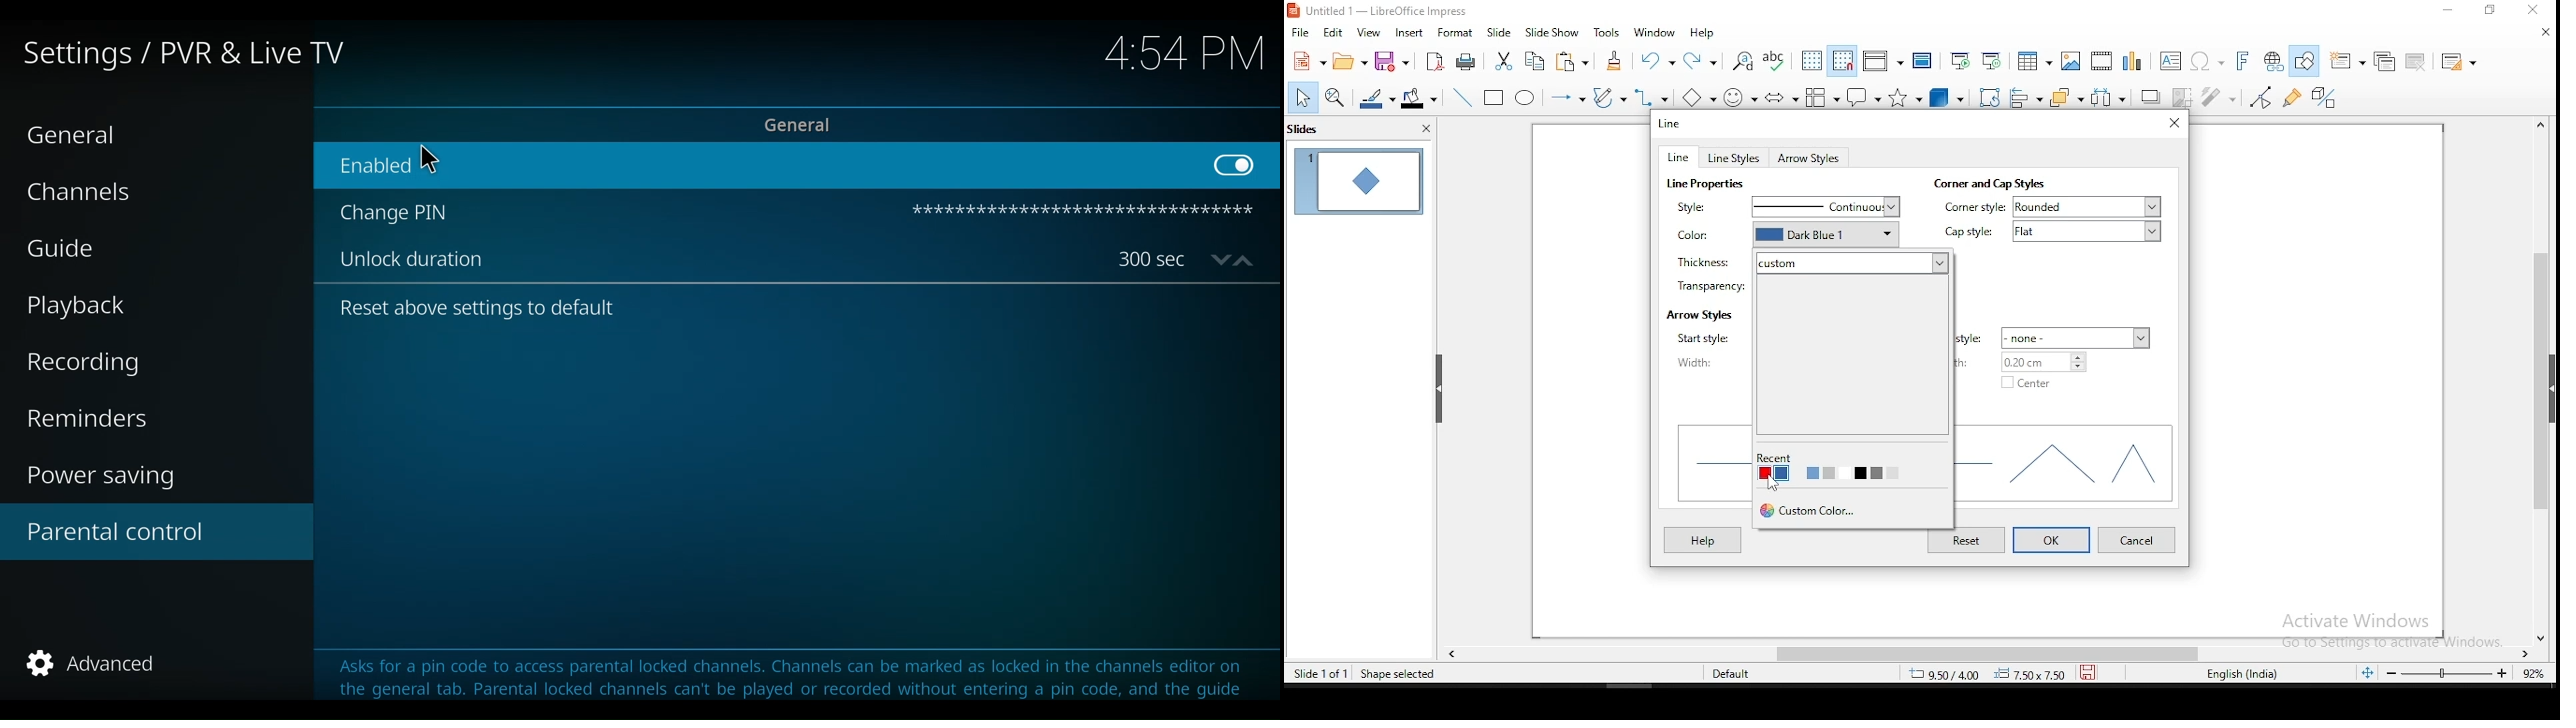 The height and width of the screenshot is (728, 2576). What do you see at coordinates (2137, 59) in the screenshot?
I see `charts` at bounding box center [2137, 59].